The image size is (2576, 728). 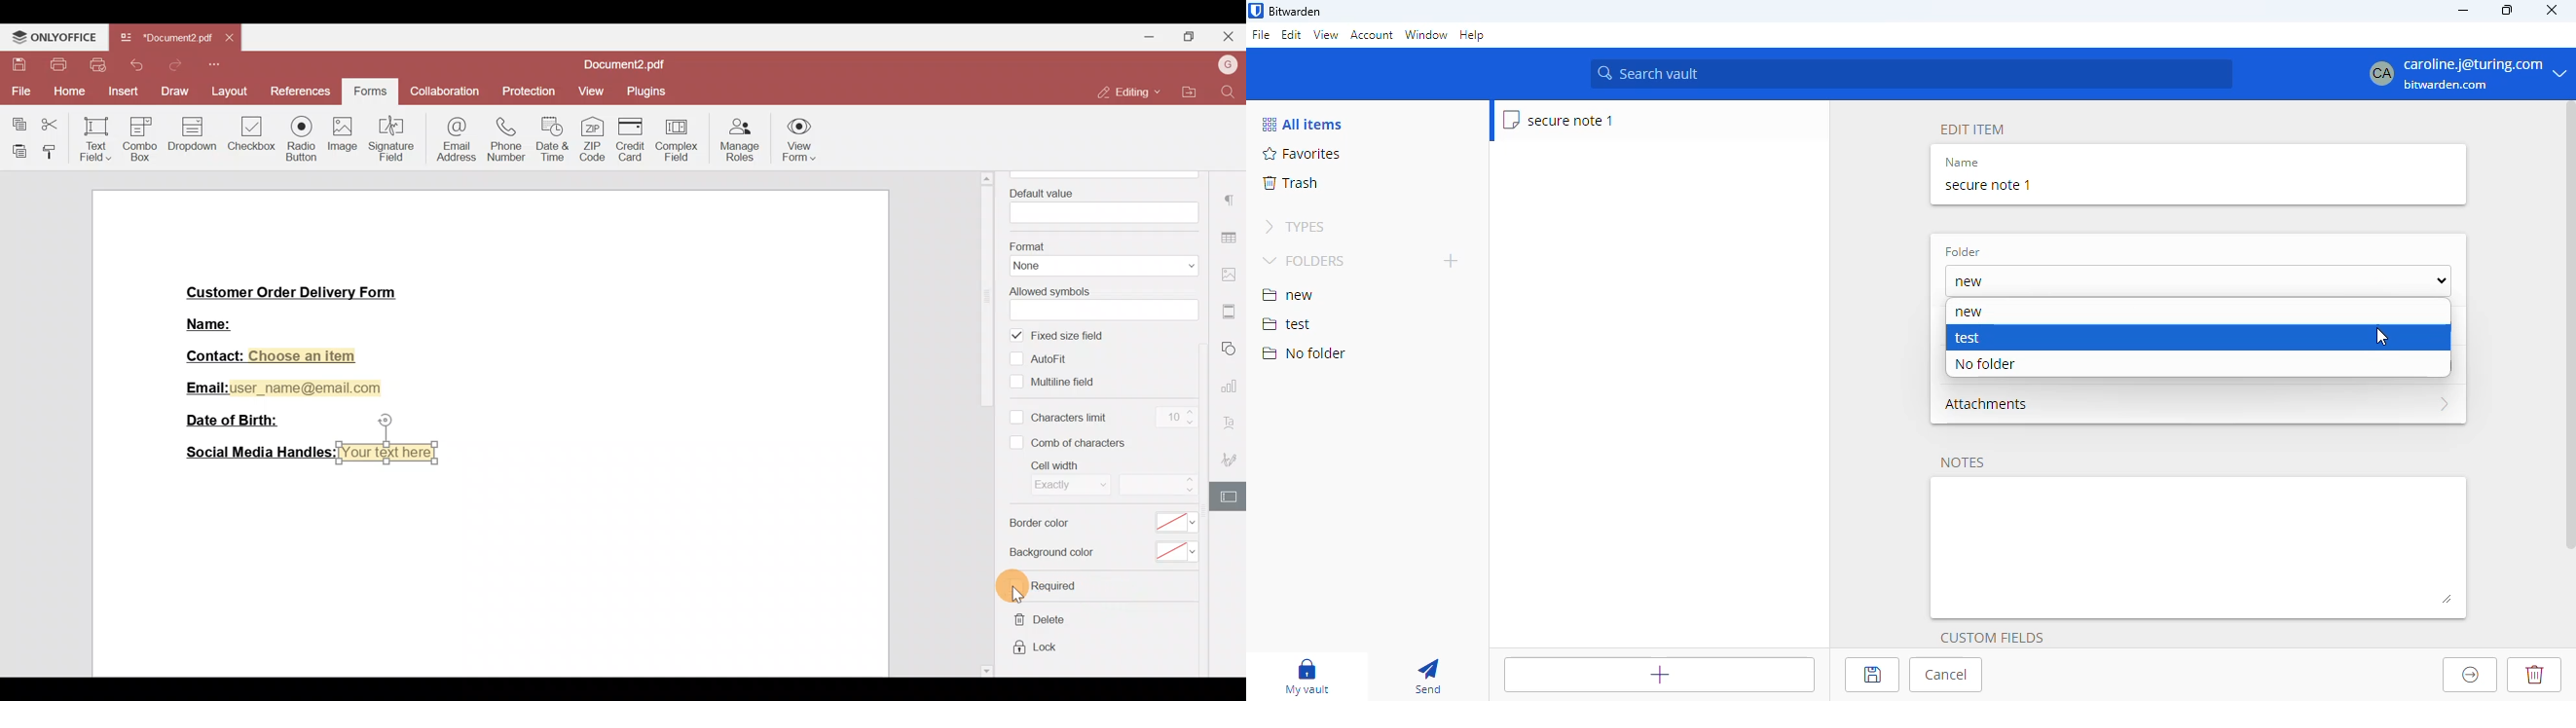 What do you see at coordinates (1099, 301) in the screenshot?
I see `Allowed symbols` at bounding box center [1099, 301].